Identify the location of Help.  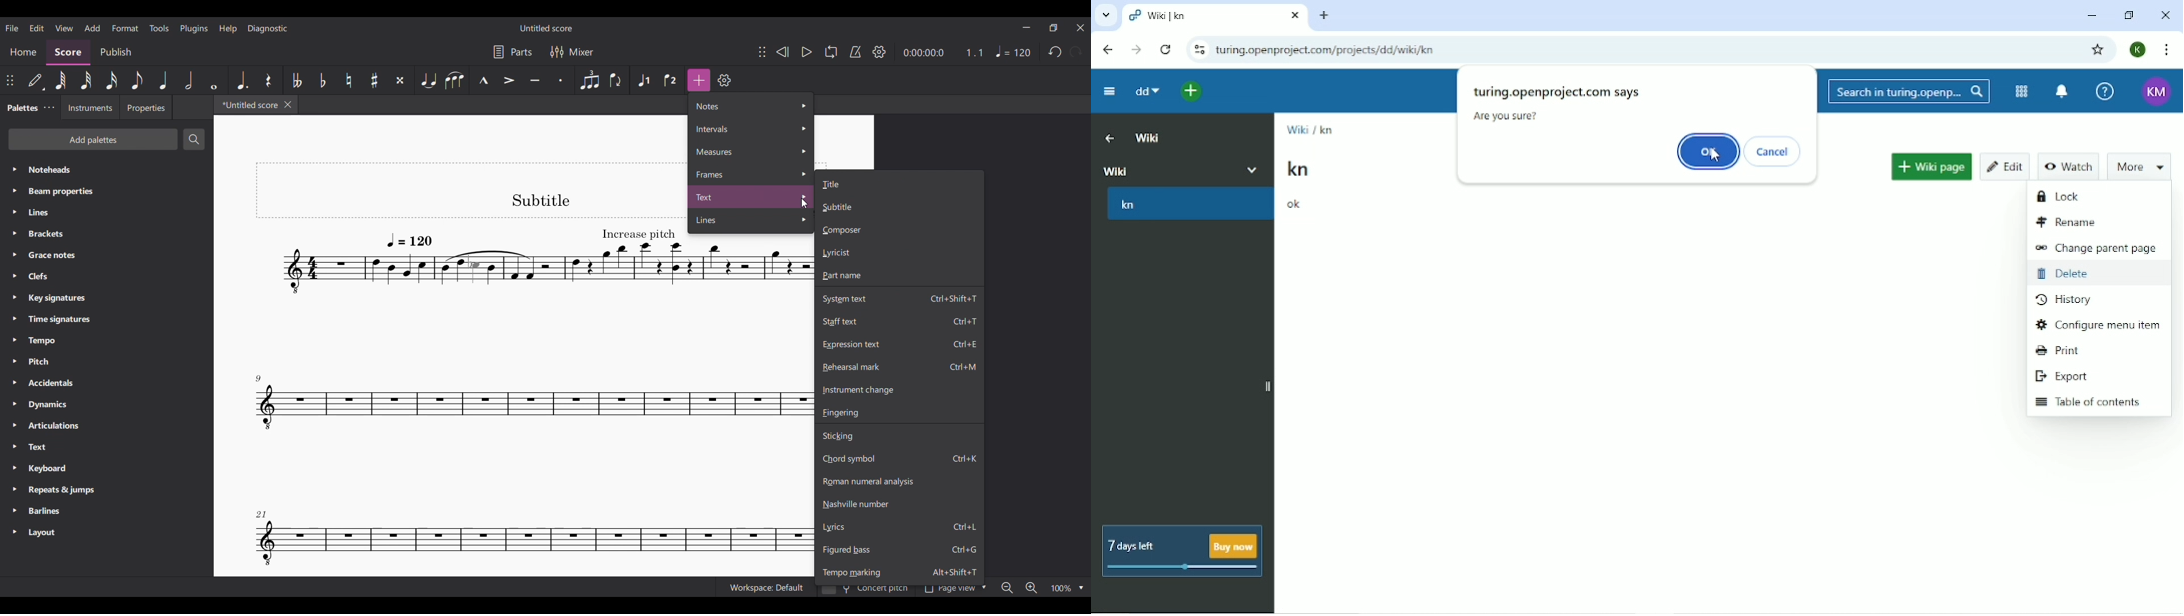
(2106, 90).